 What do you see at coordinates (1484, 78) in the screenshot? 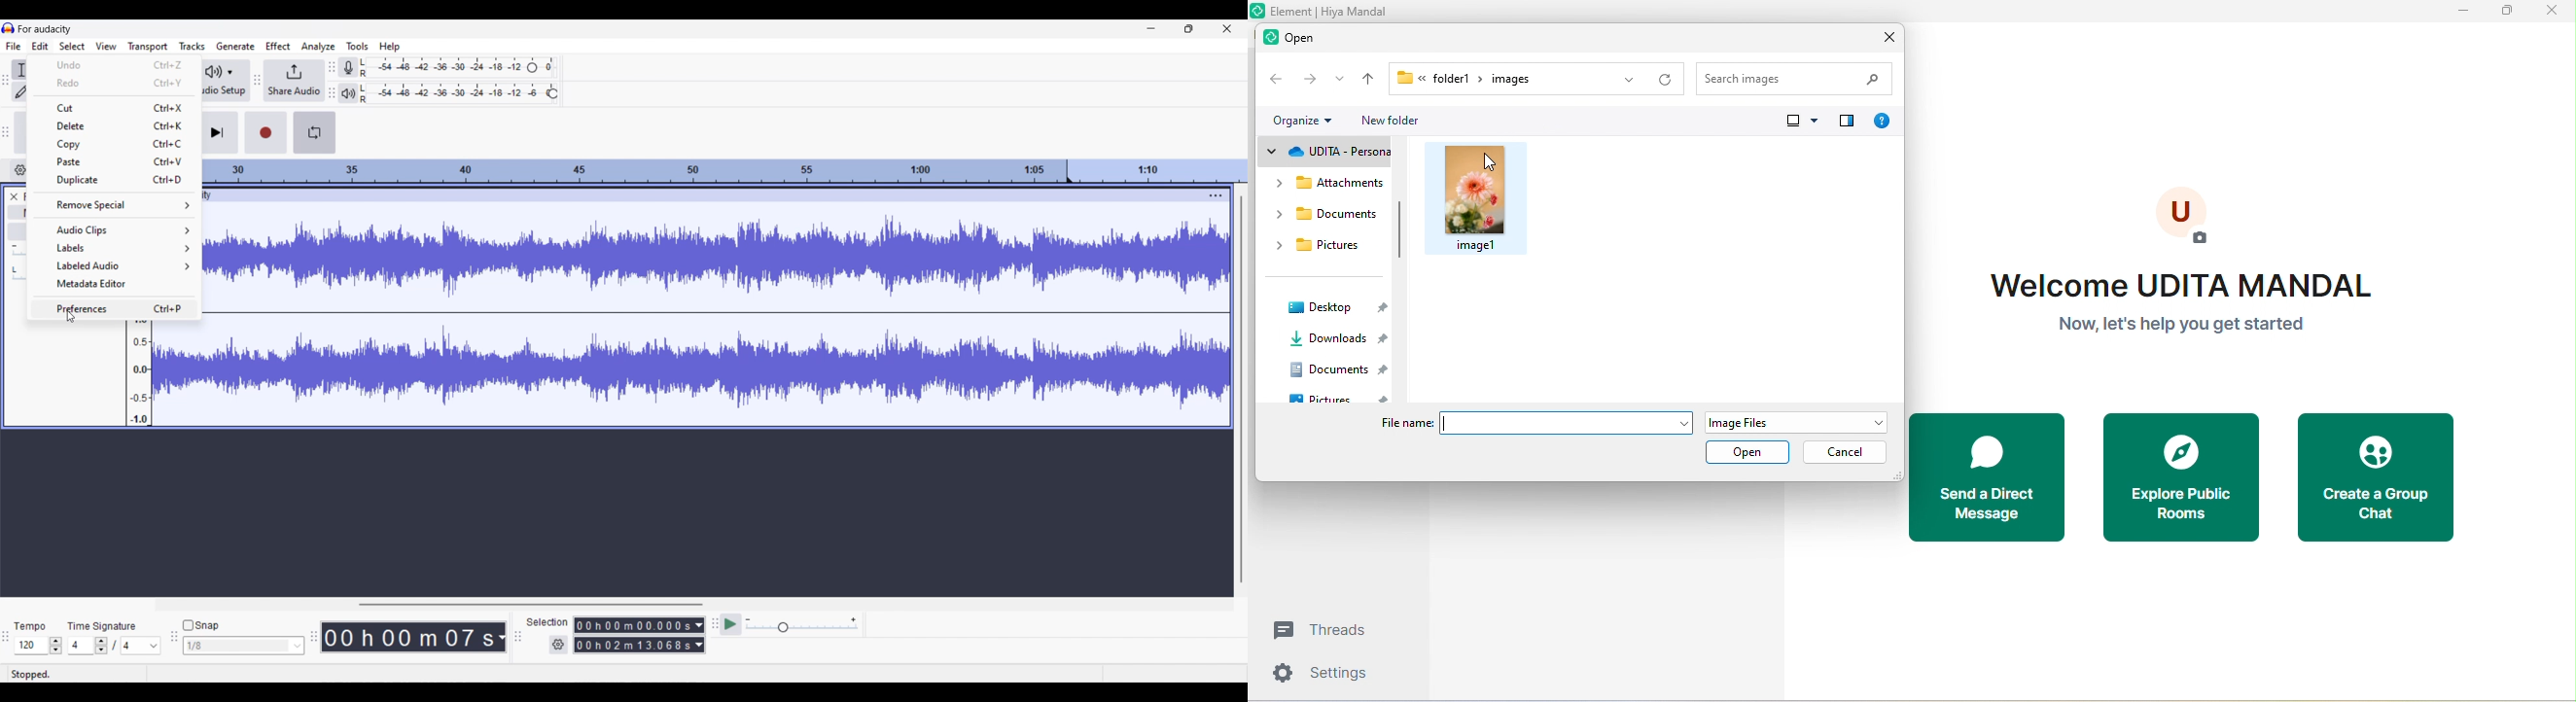
I see `folder 1>images` at bounding box center [1484, 78].